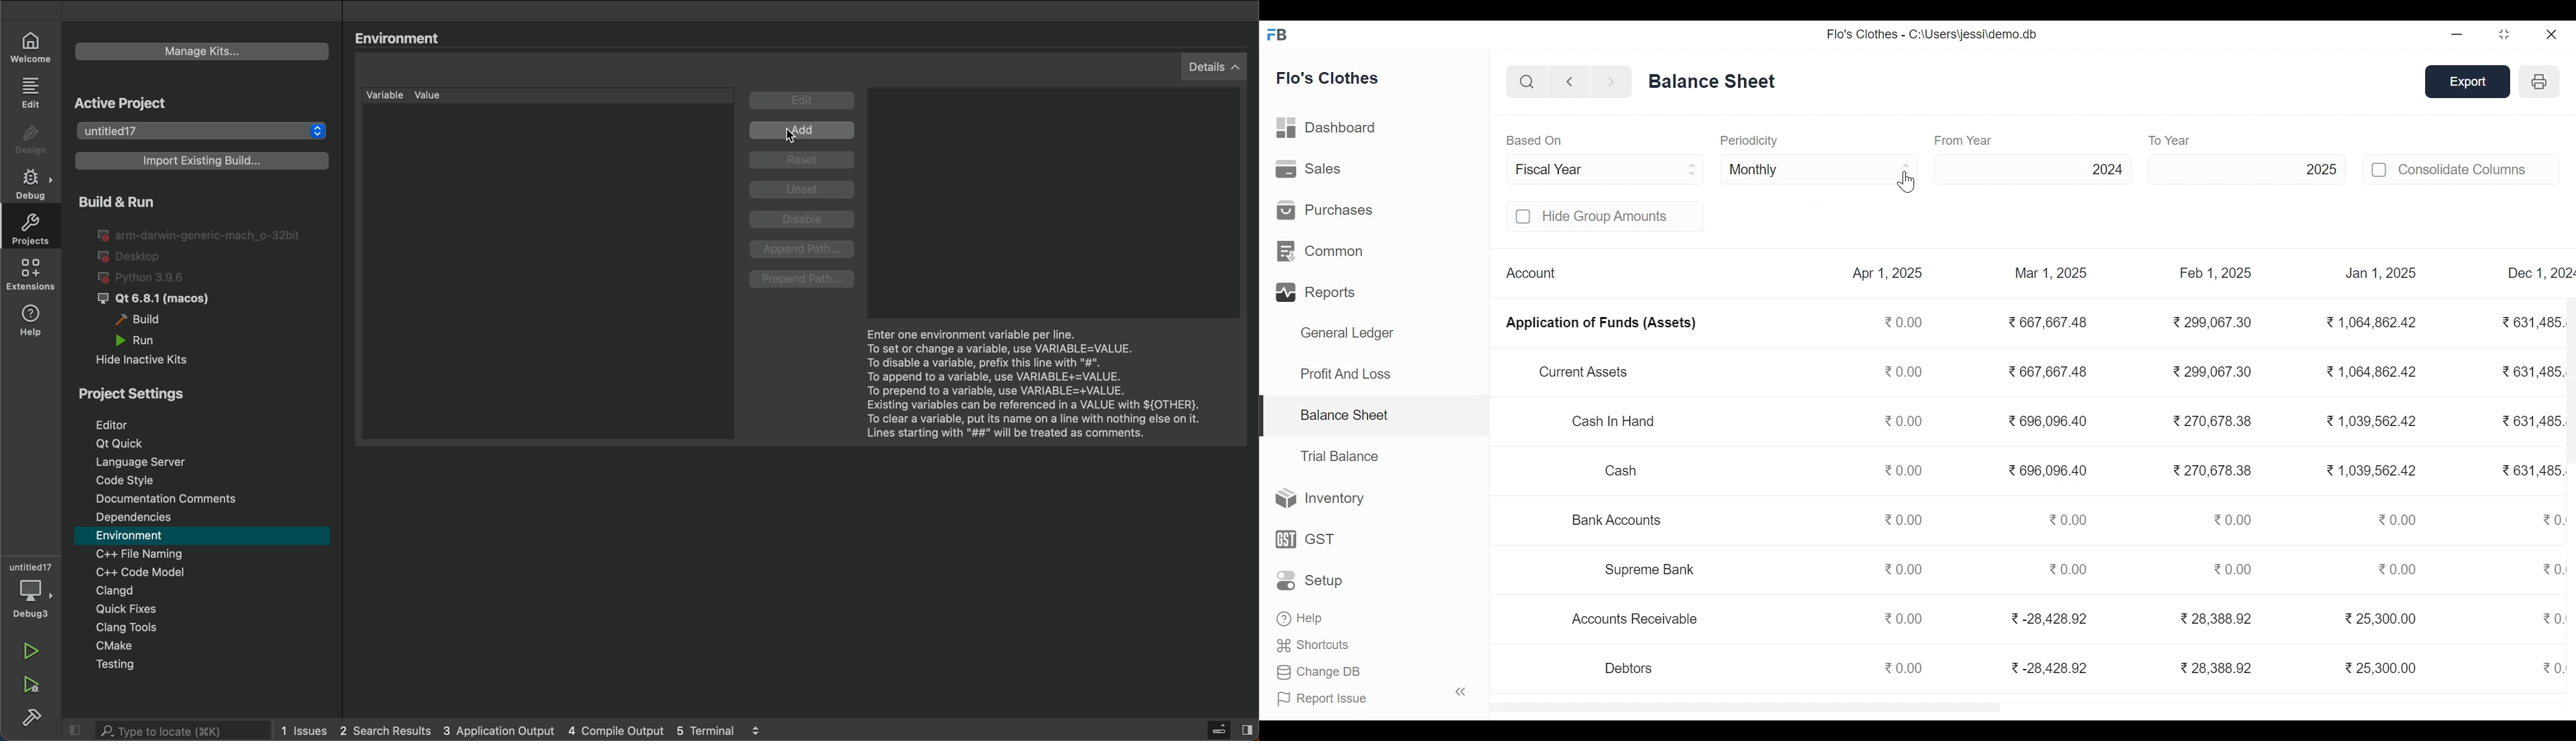 Image resolution: width=2576 pixels, height=756 pixels. What do you see at coordinates (1311, 581) in the screenshot?
I see `setup` at bounding box center [1311, 581].